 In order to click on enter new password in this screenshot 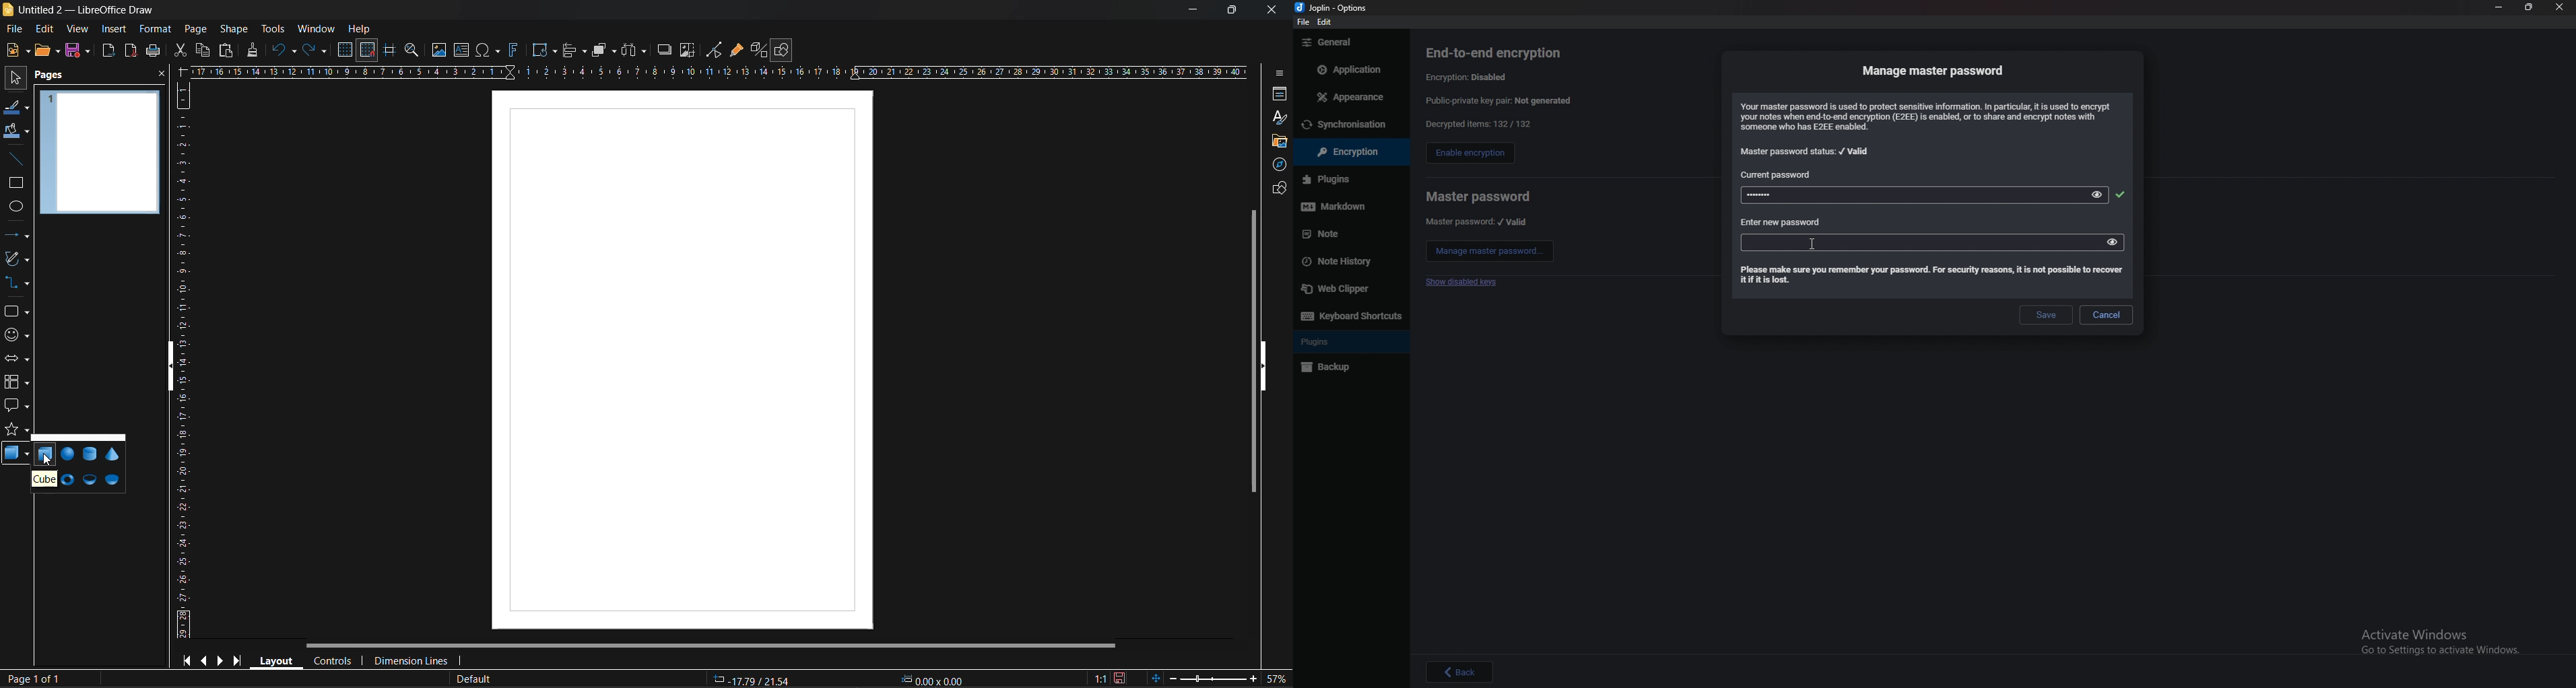, I will do `click(1782, 222)`.